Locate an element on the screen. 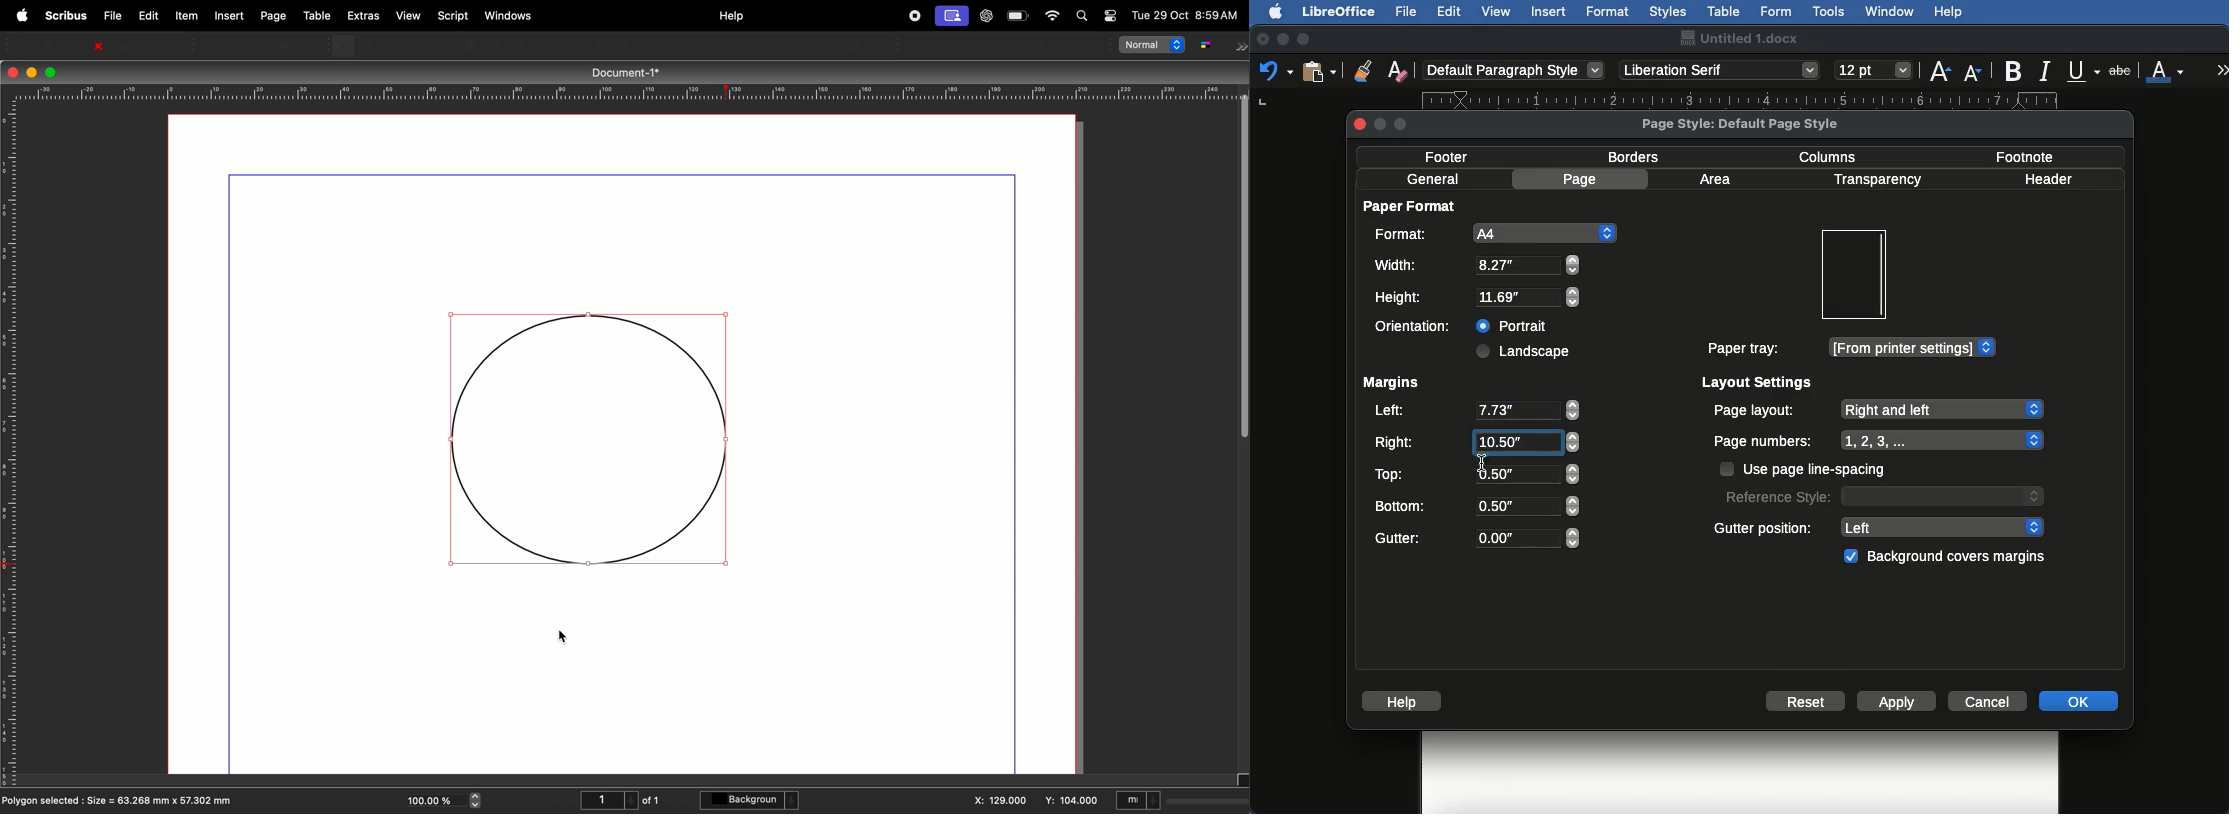 The image size is (2240, 840). Cancel is located at coordinates (1990, 700).